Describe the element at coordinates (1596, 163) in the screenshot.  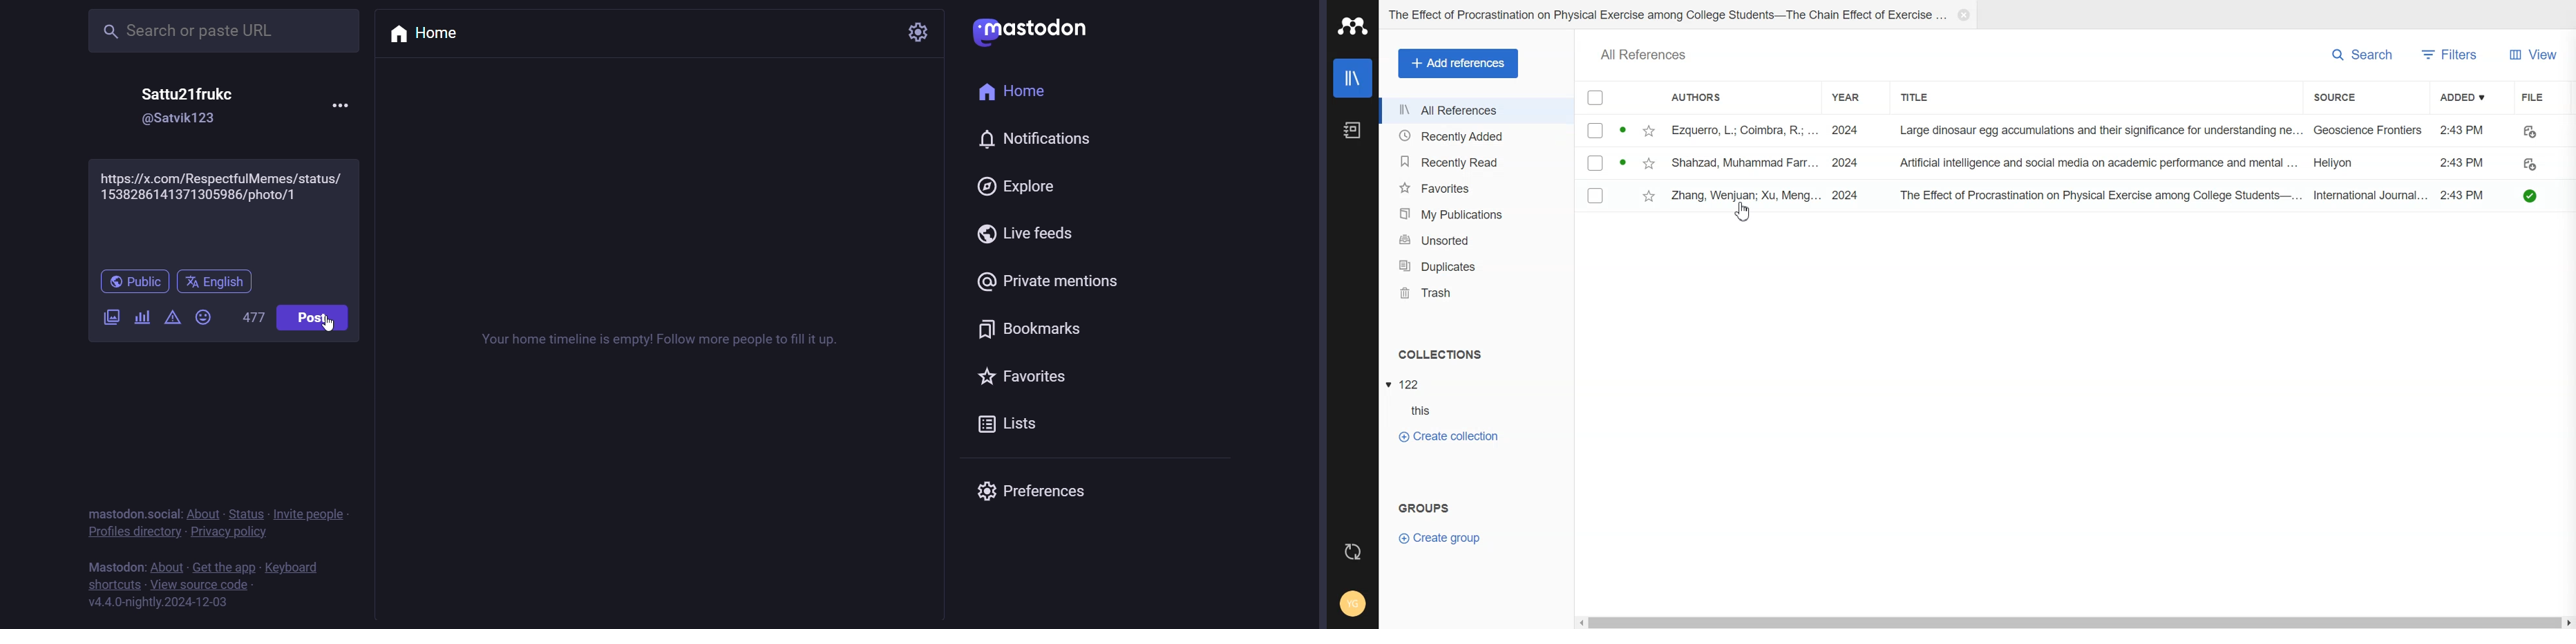
I see `Checkbox` at that location.